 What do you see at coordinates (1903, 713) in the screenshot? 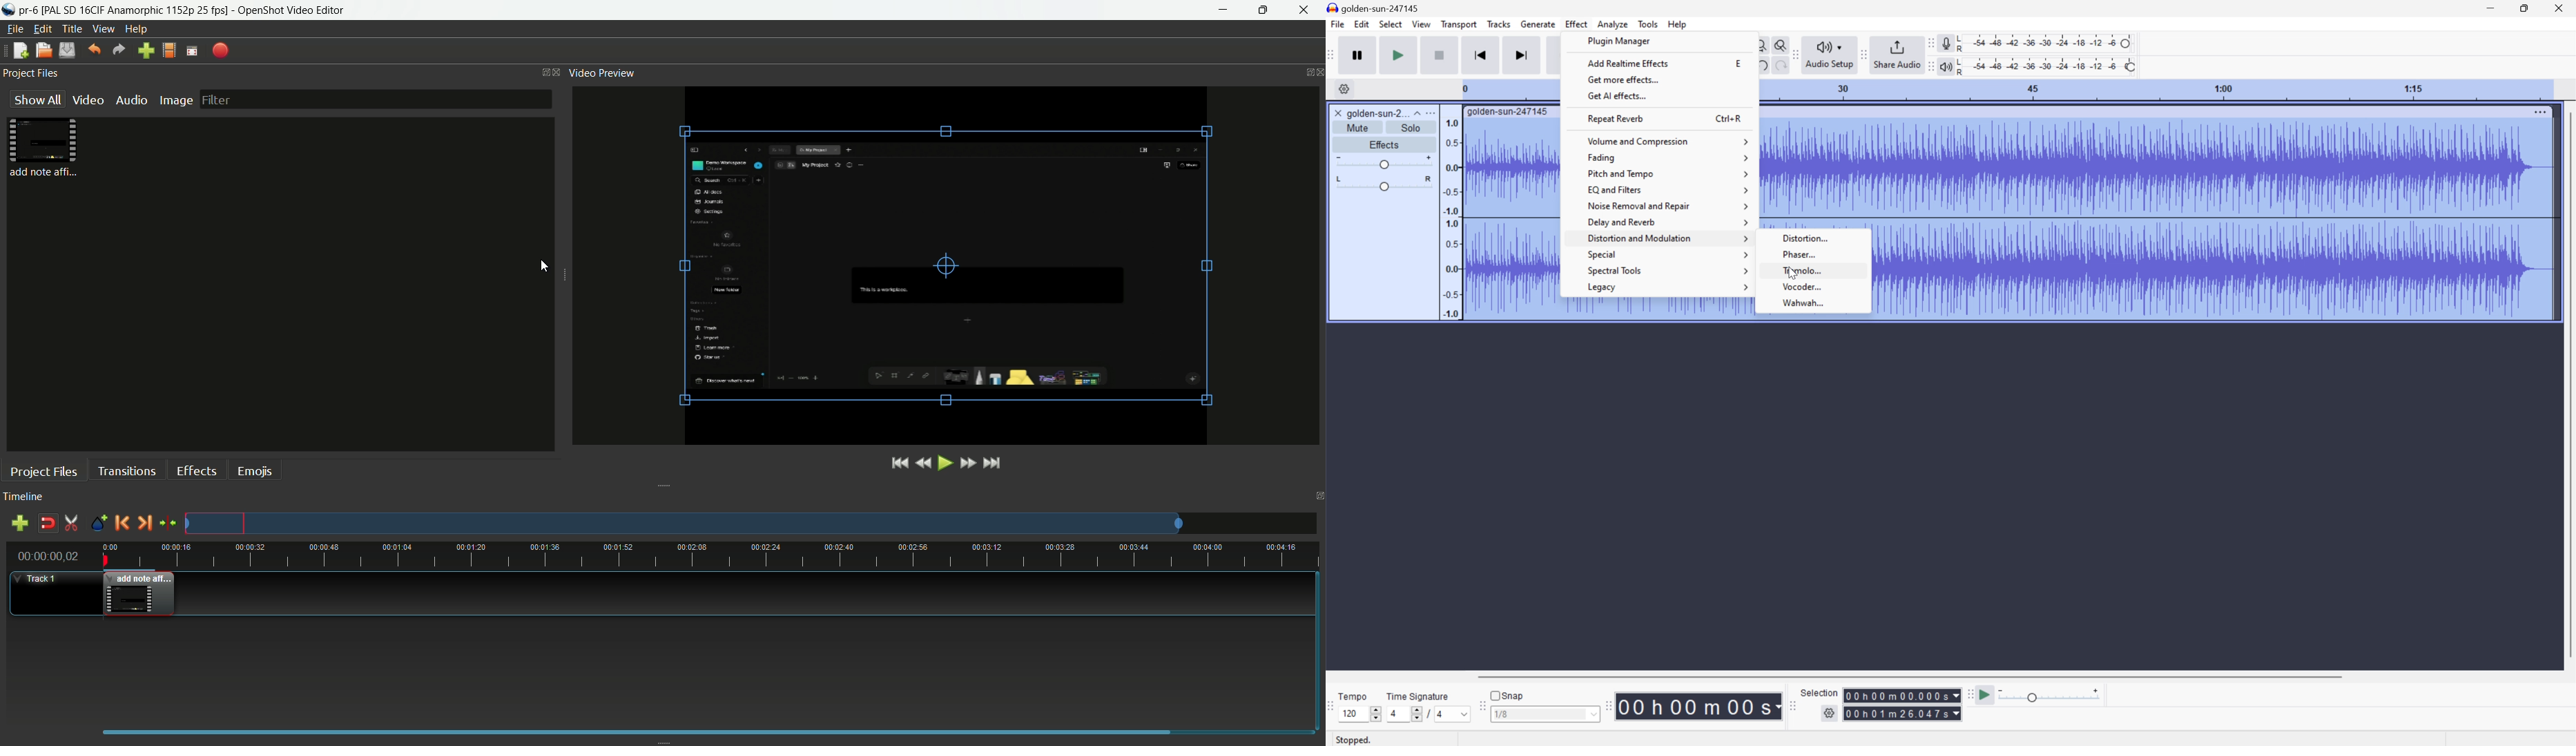
I see `Selection` at bounding box center [1903, 713].